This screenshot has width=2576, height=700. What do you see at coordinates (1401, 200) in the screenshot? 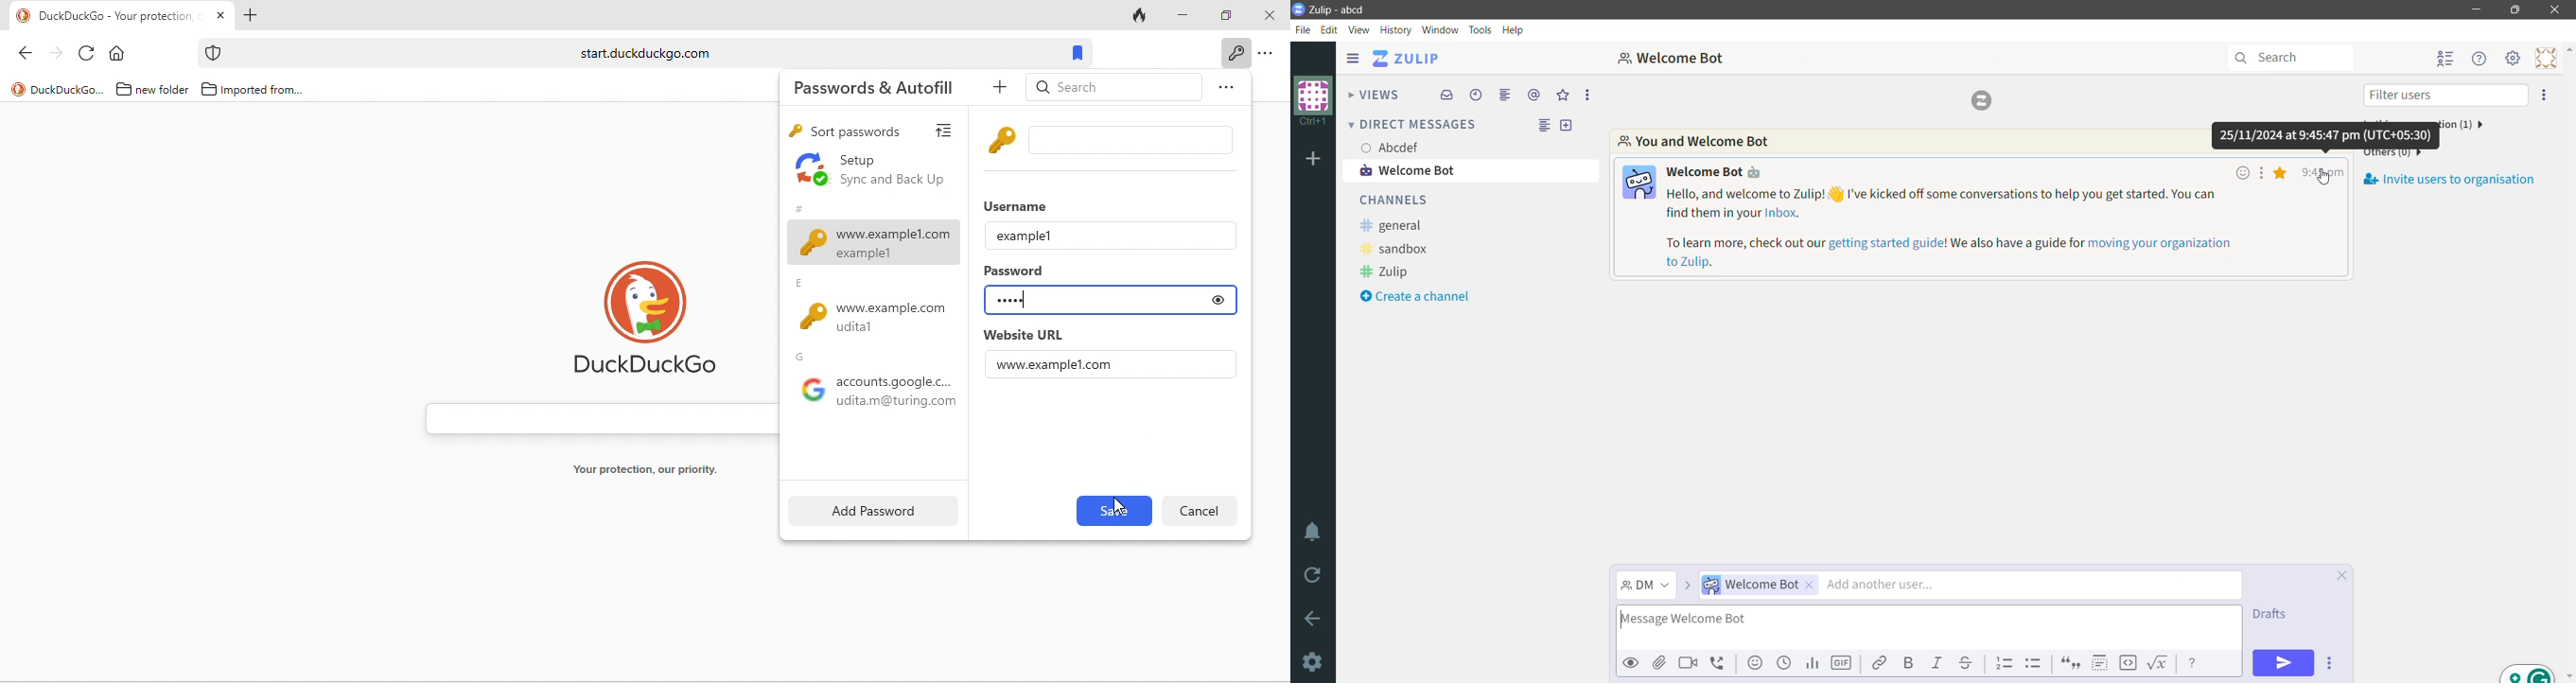
I see `Channels` at bounding box center [1401, 200].